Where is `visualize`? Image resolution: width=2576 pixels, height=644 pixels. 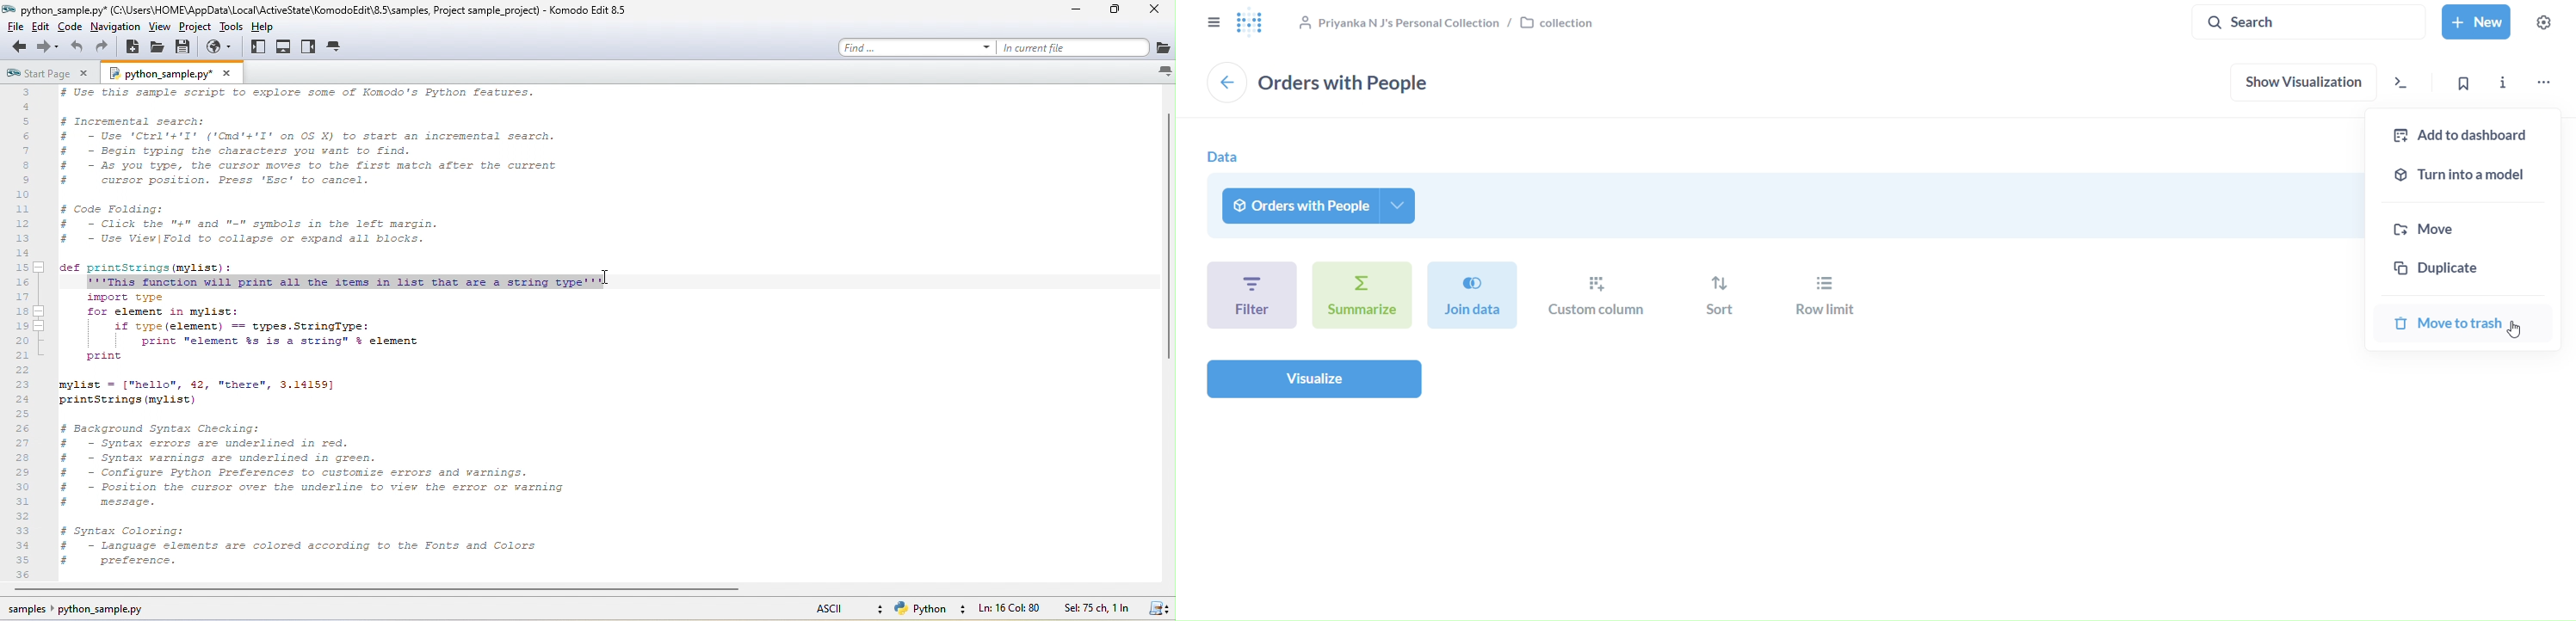 visualize is located at coordinates (1314, 380).